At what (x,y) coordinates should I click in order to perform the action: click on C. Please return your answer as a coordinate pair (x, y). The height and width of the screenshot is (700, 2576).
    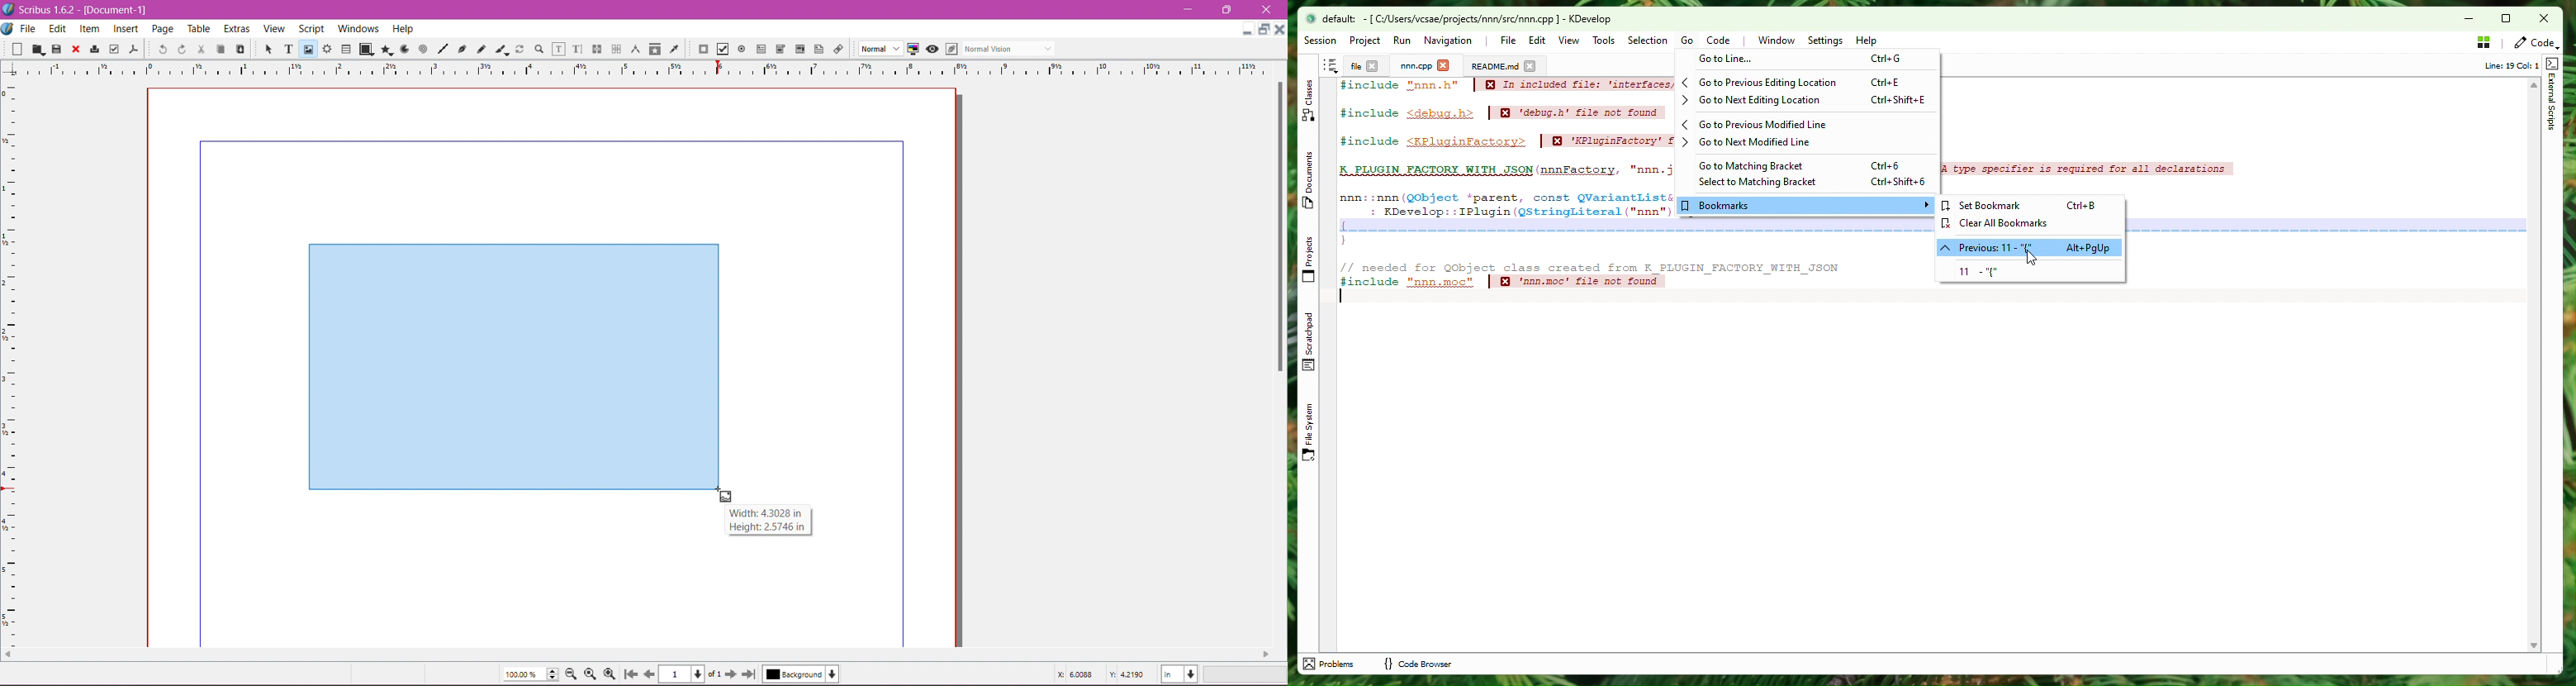
    Looking at the image, I should click on (1266, 10).